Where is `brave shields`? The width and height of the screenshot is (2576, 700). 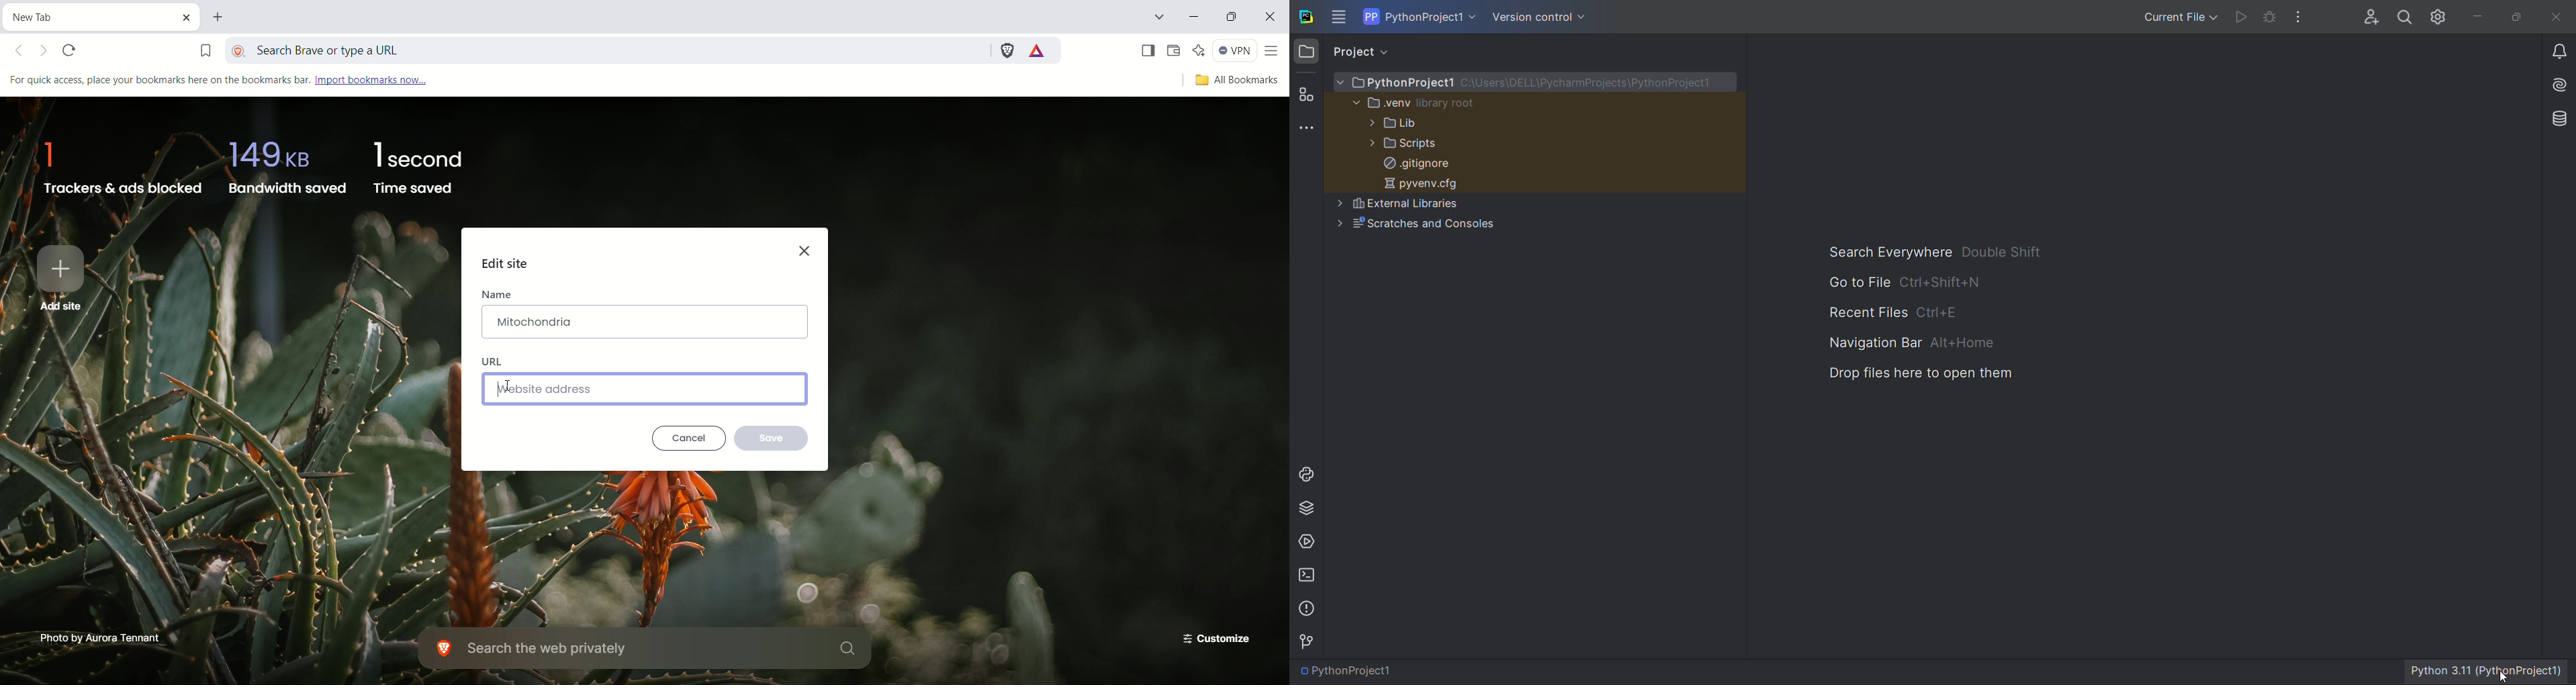
brave shields is located at coordinates (1006, 48).